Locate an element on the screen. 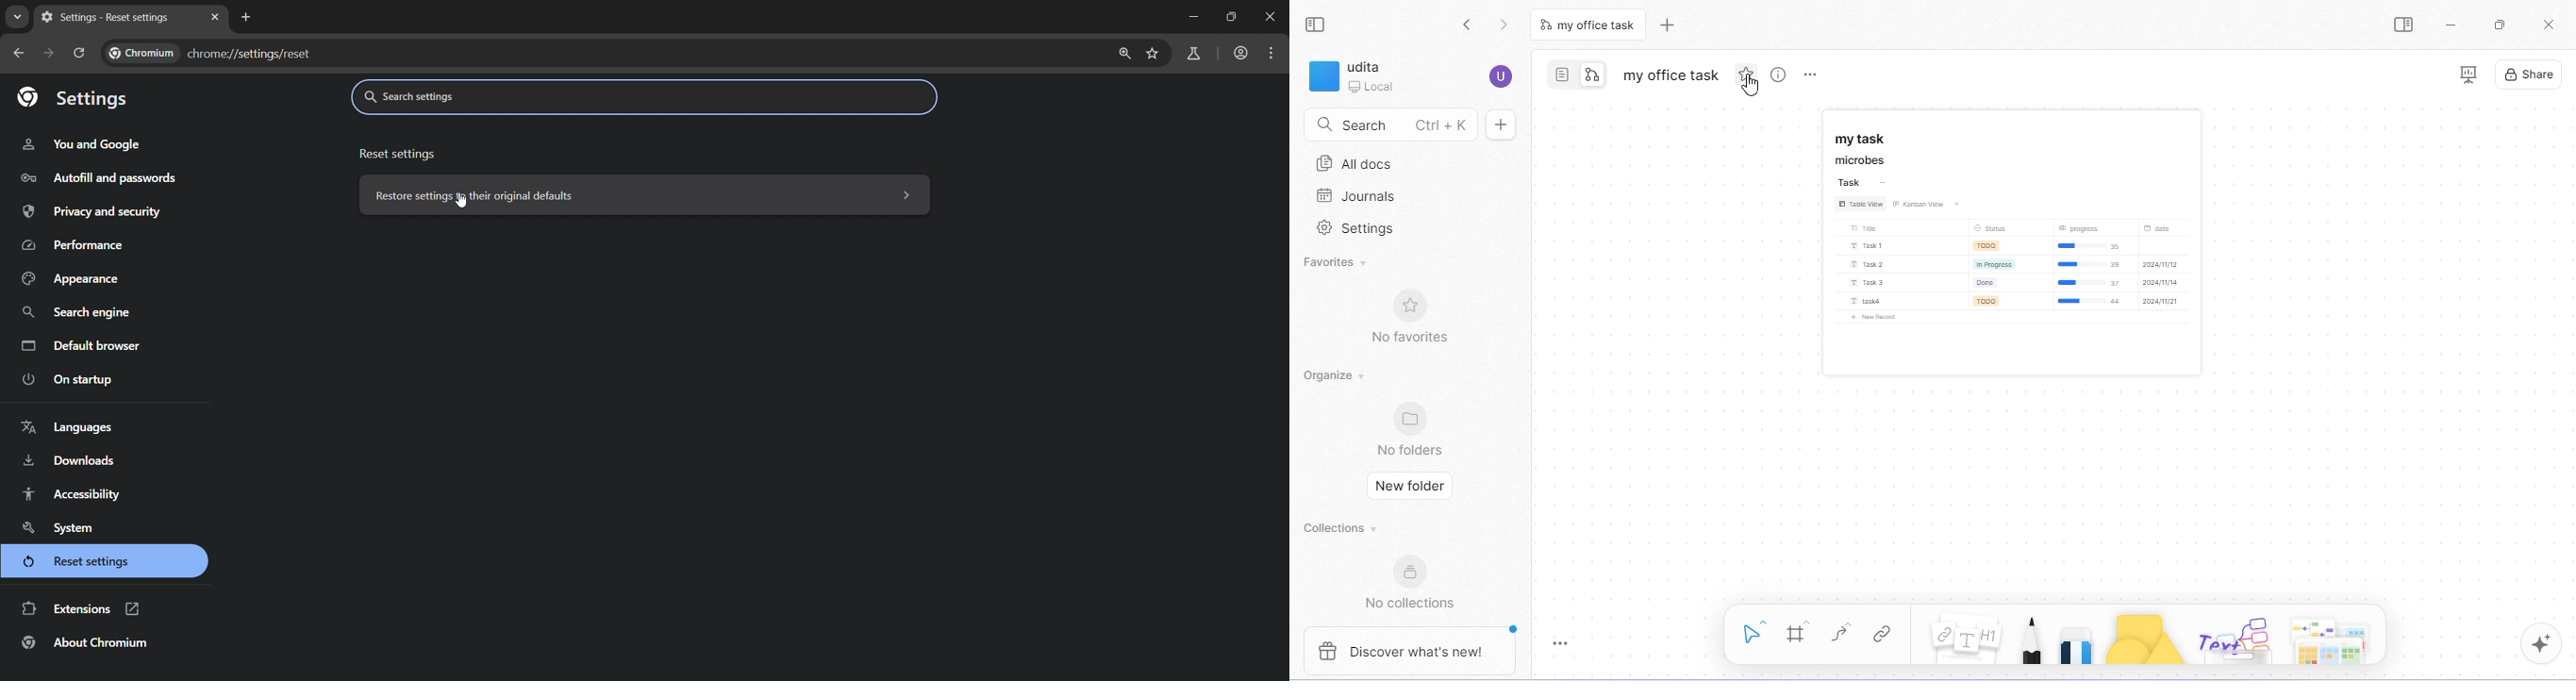 Image resolution: width=2576 pixels, height=700 pixels. new folder is located at coordinates (1412, 488).